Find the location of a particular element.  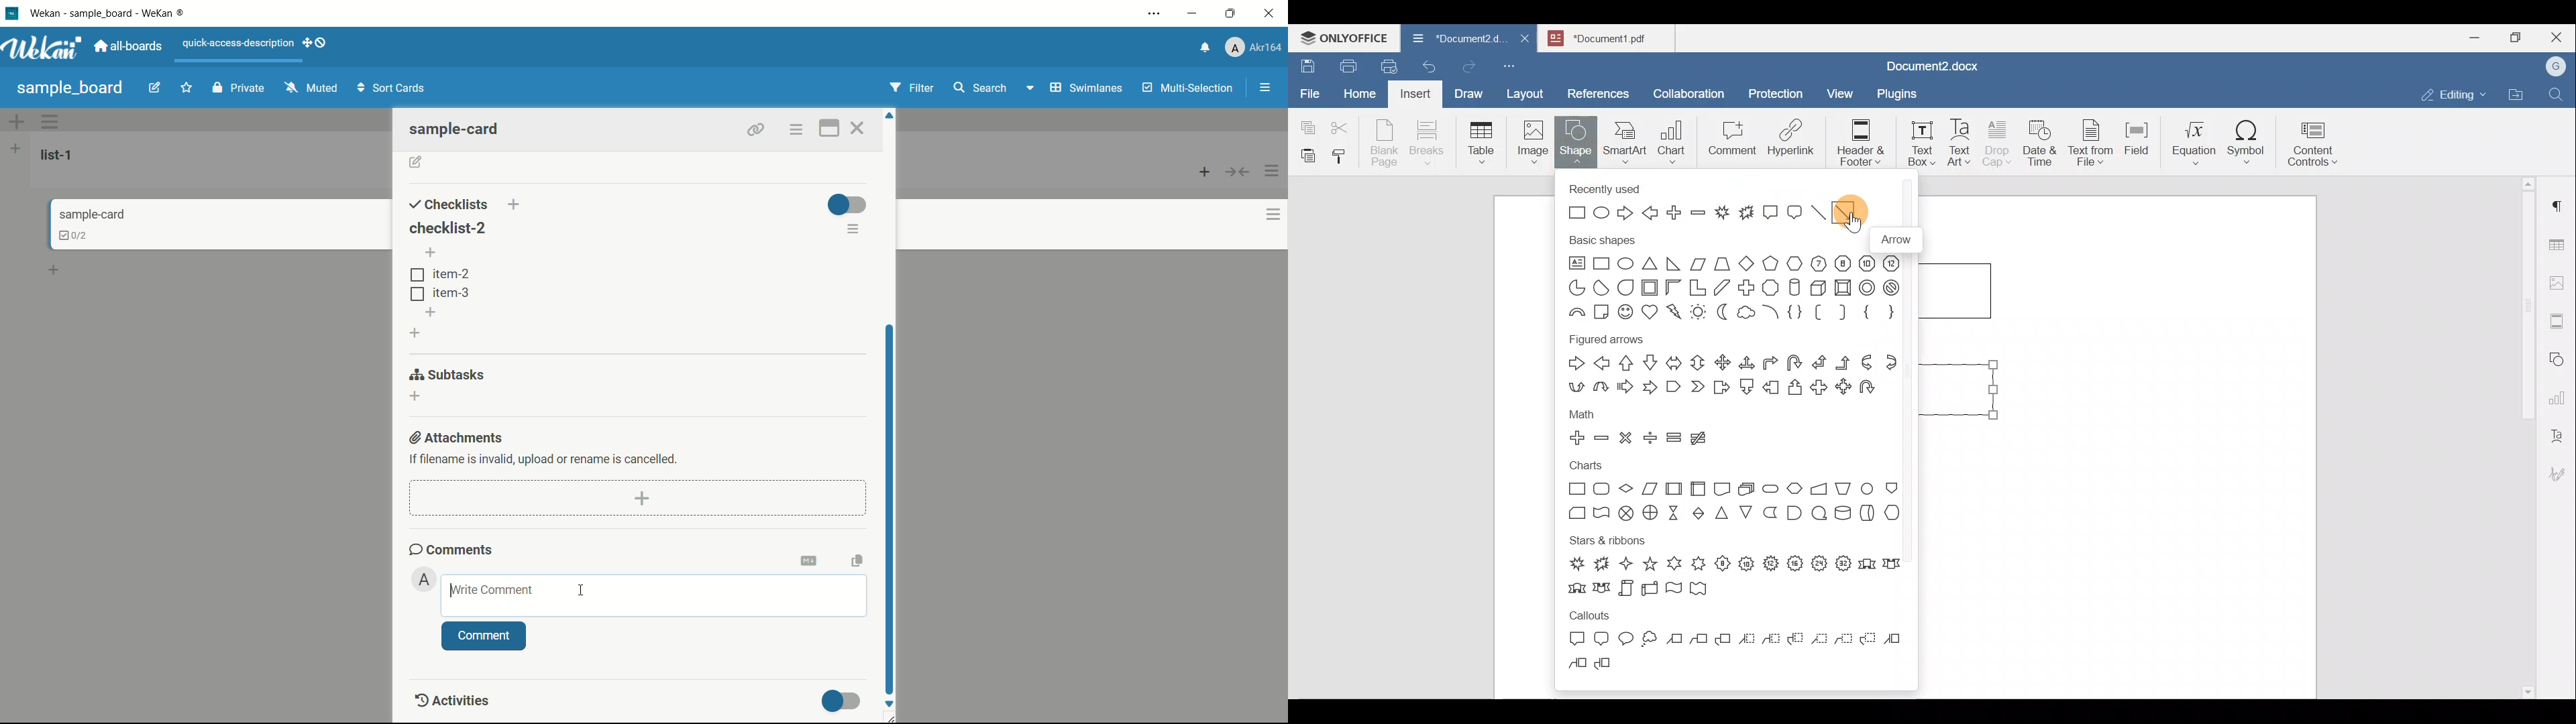

Text from file is located at coordinates (2093, 141).